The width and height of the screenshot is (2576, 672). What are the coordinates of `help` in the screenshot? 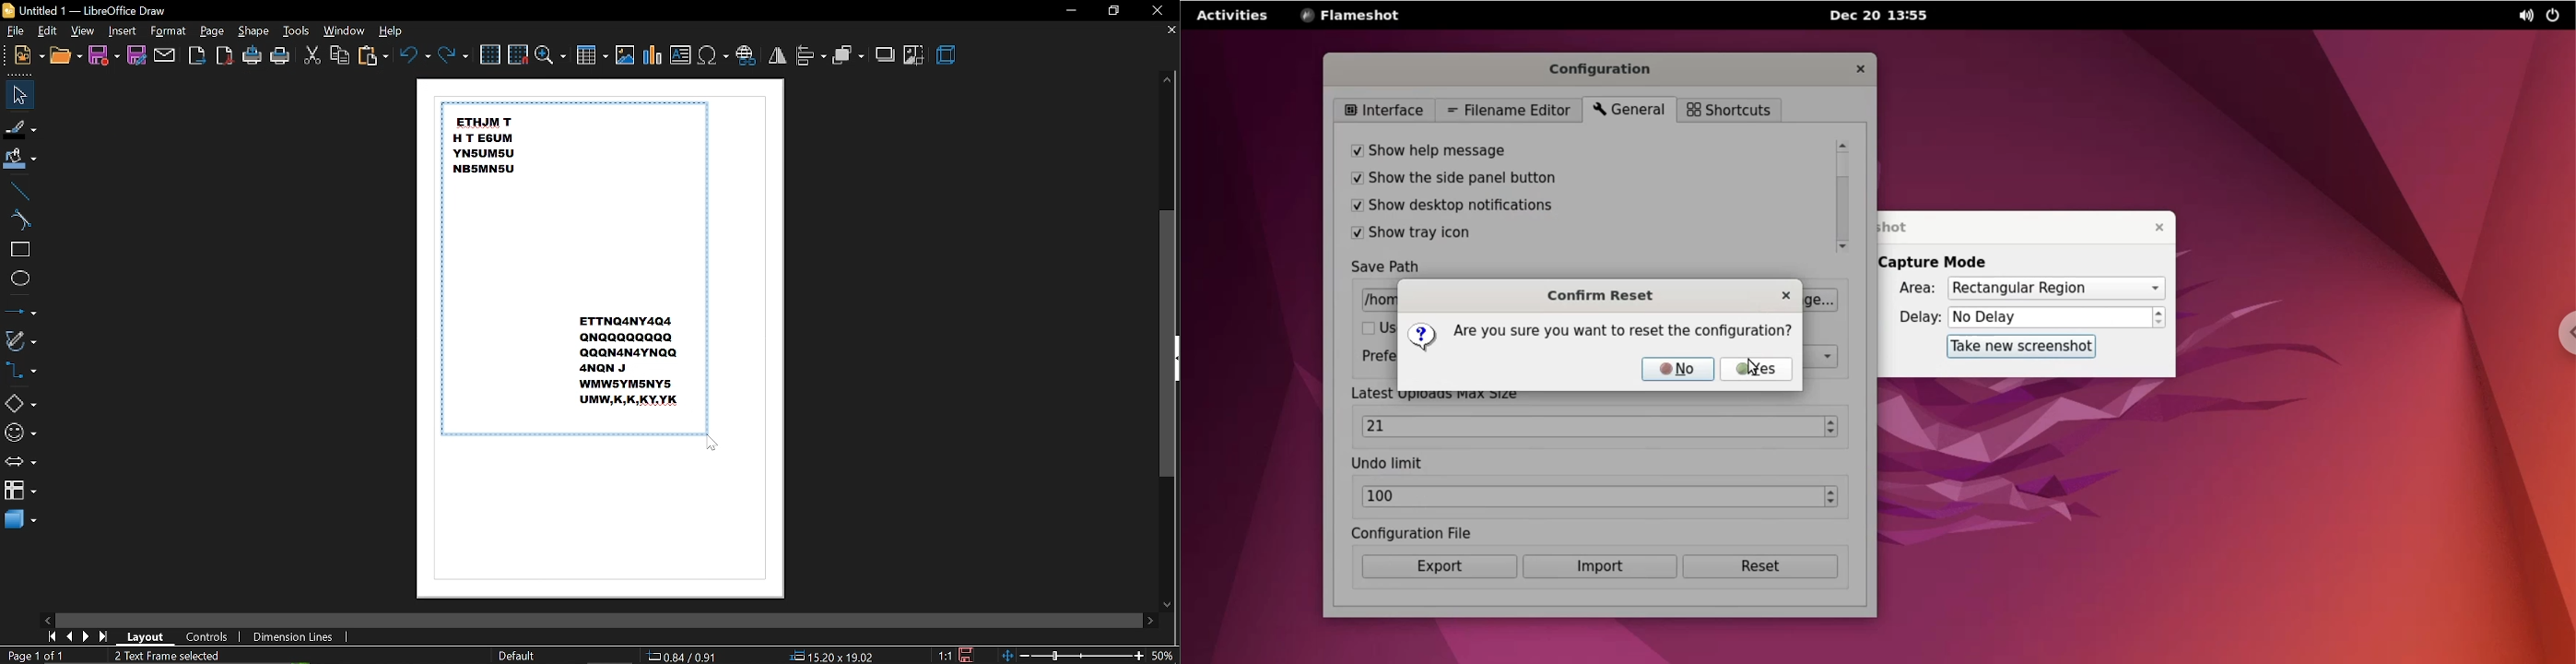 It's located at (394, 30).